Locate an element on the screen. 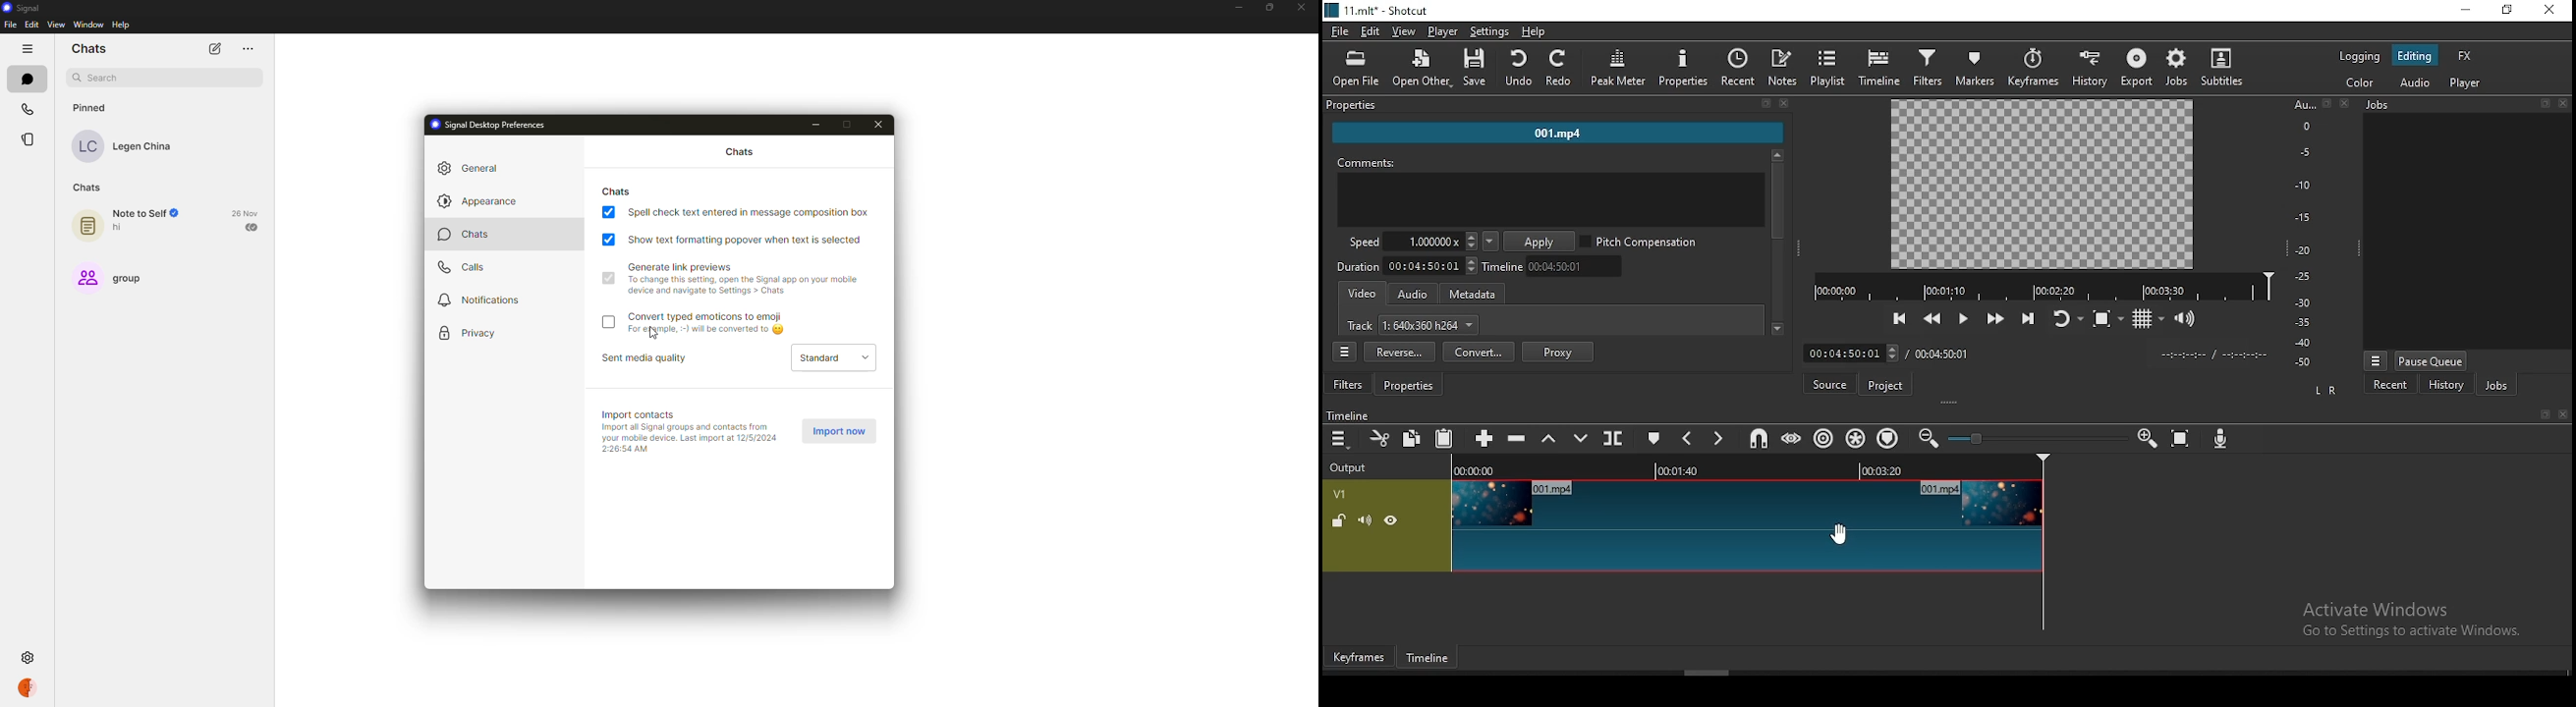 The image size is (2576, 728). v1 is located at coordinates (1341, 493).